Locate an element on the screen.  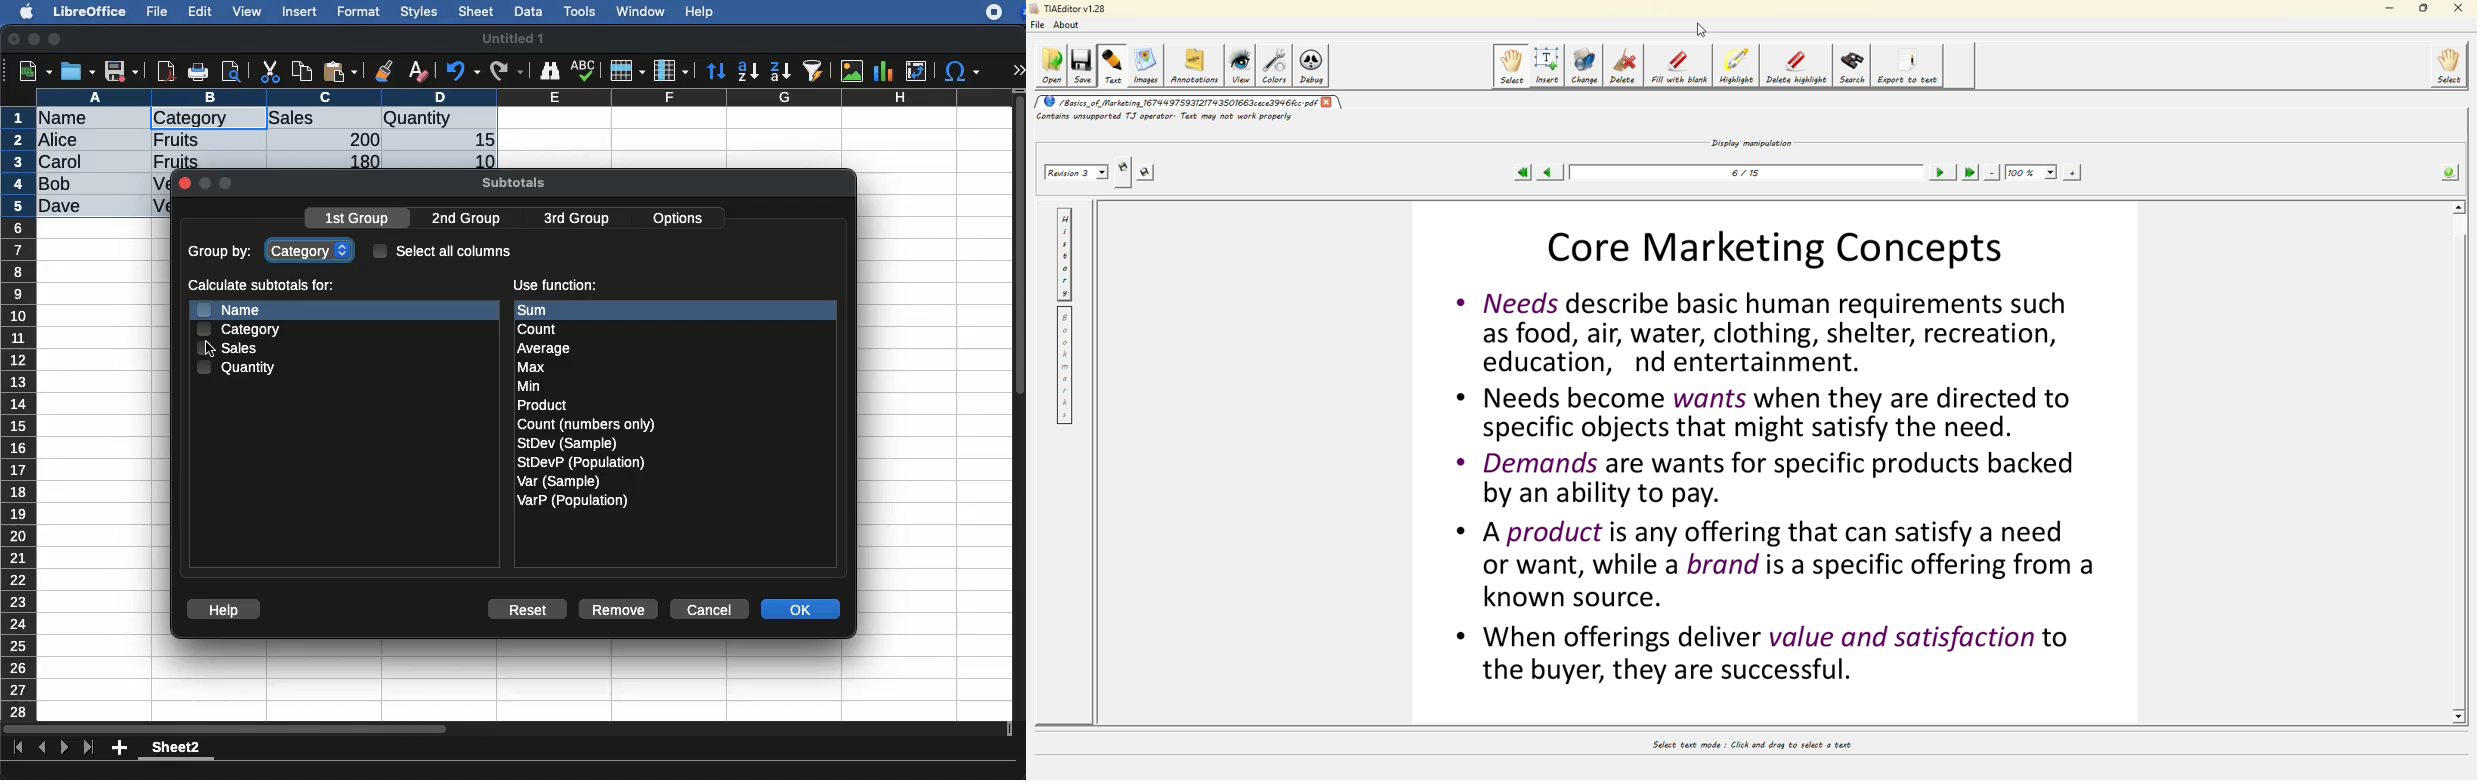
close is located at coordinates (184, 185).